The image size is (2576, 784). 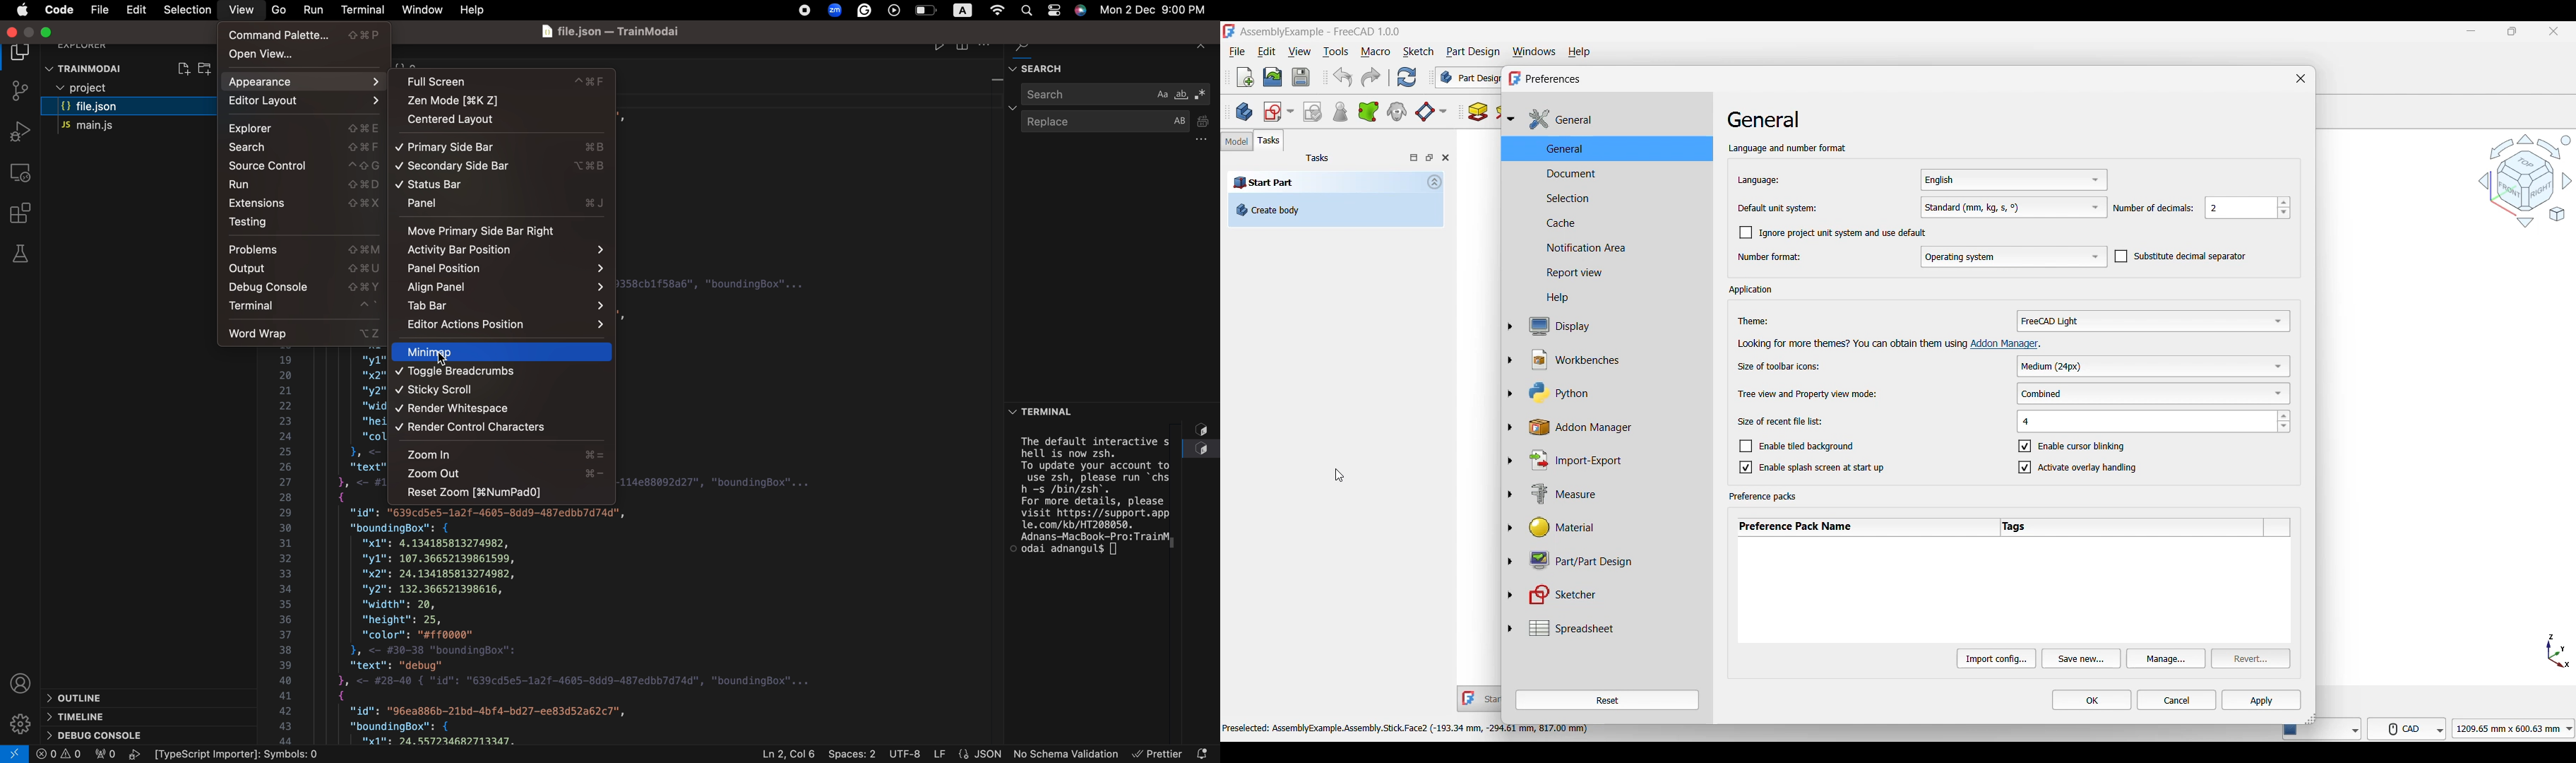 I want to click on open view, so click(x=305, y=53).